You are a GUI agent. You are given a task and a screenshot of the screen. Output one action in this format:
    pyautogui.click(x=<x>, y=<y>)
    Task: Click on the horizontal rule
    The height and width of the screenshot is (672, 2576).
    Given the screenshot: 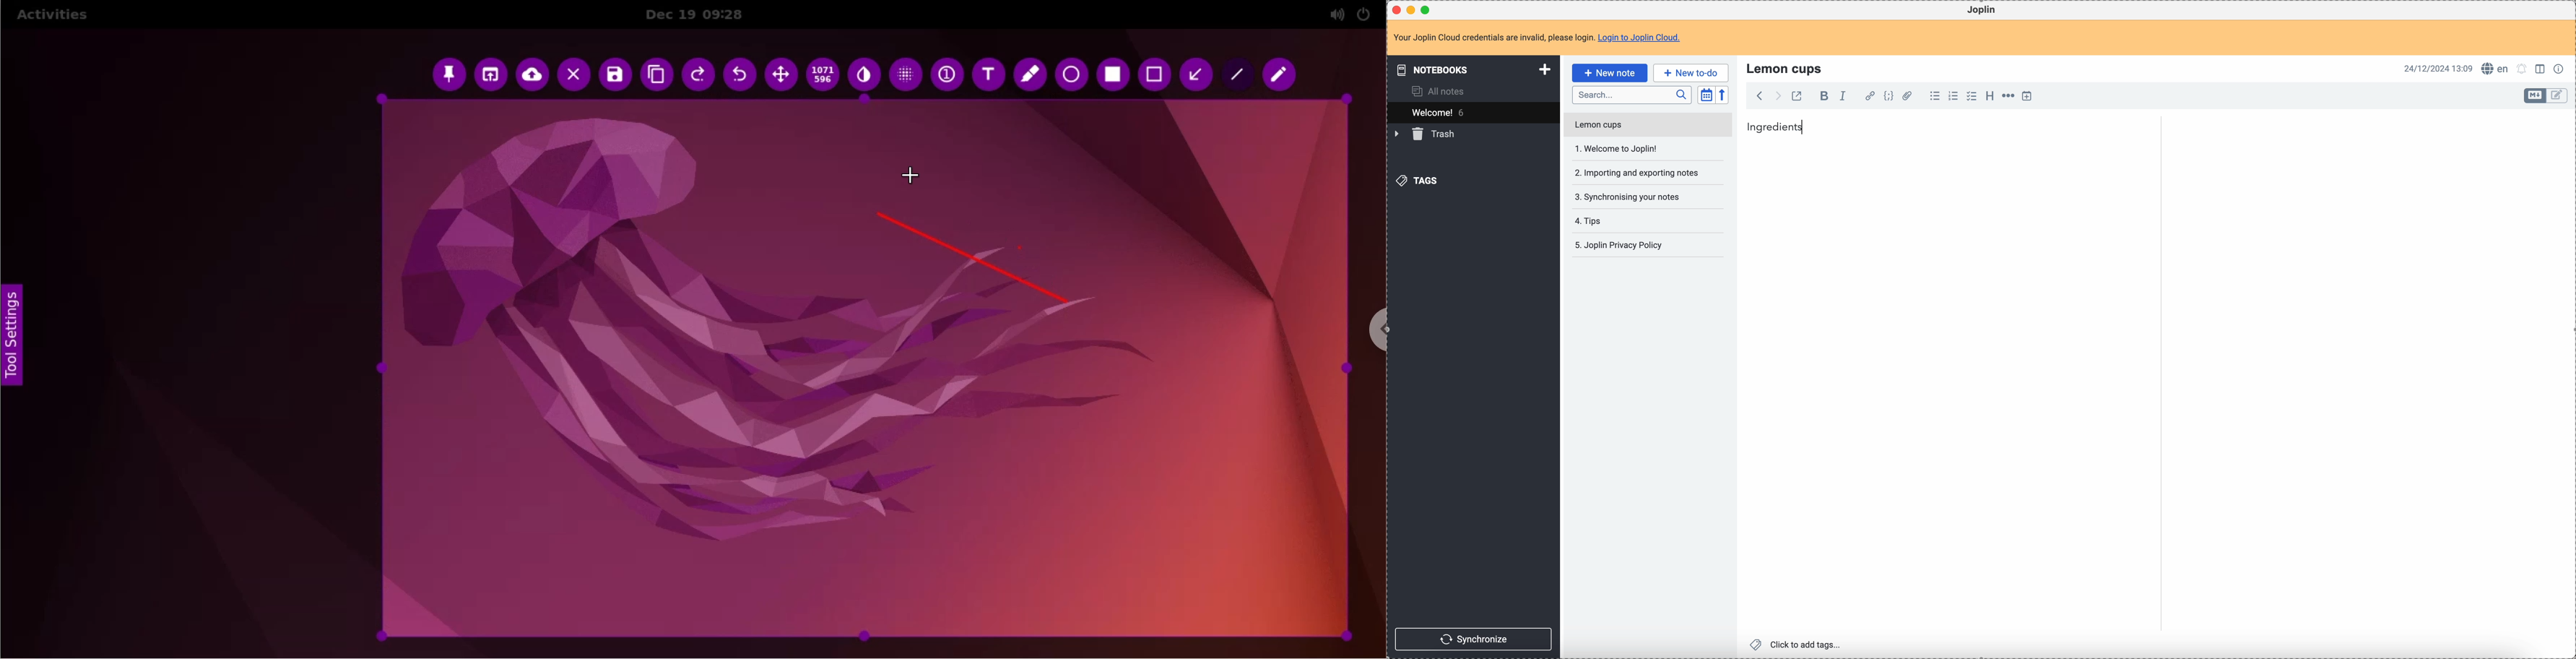 What is the action you would take?
    pyautogui.click(x=2007, y=97)
    